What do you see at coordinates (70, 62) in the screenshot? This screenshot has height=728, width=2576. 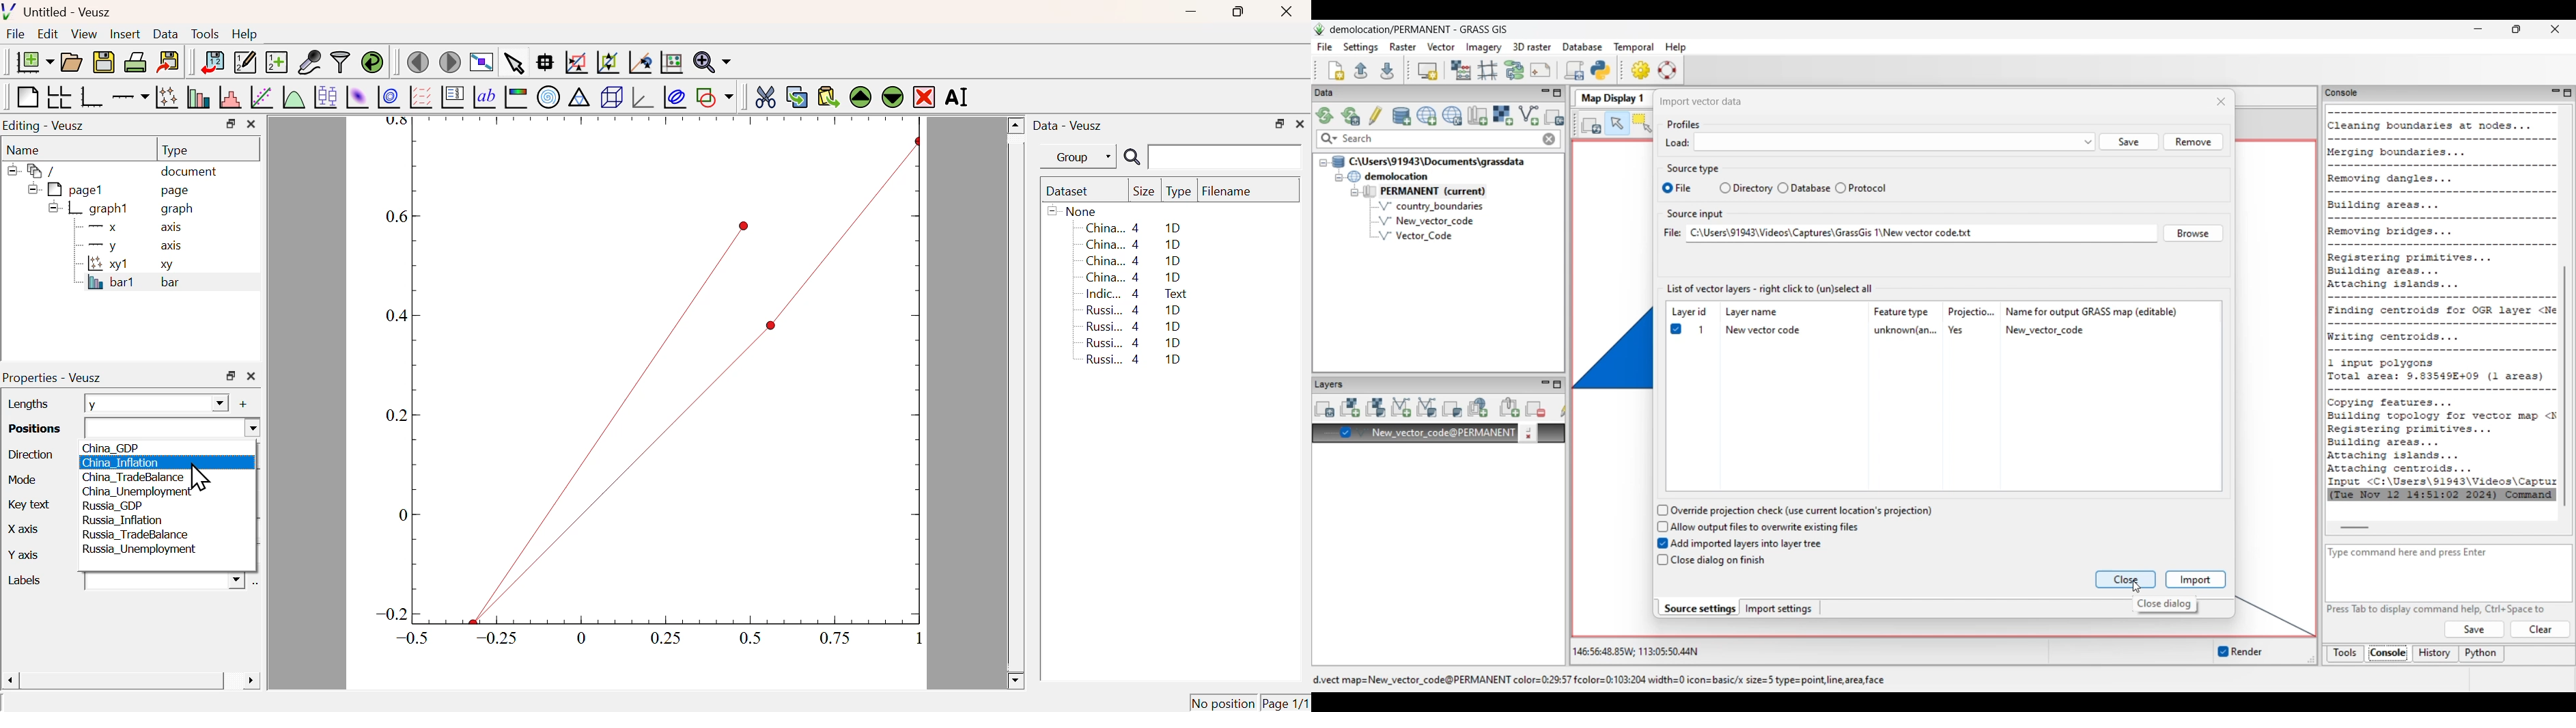 I see `Open a document` at bounding box center [70, 62].